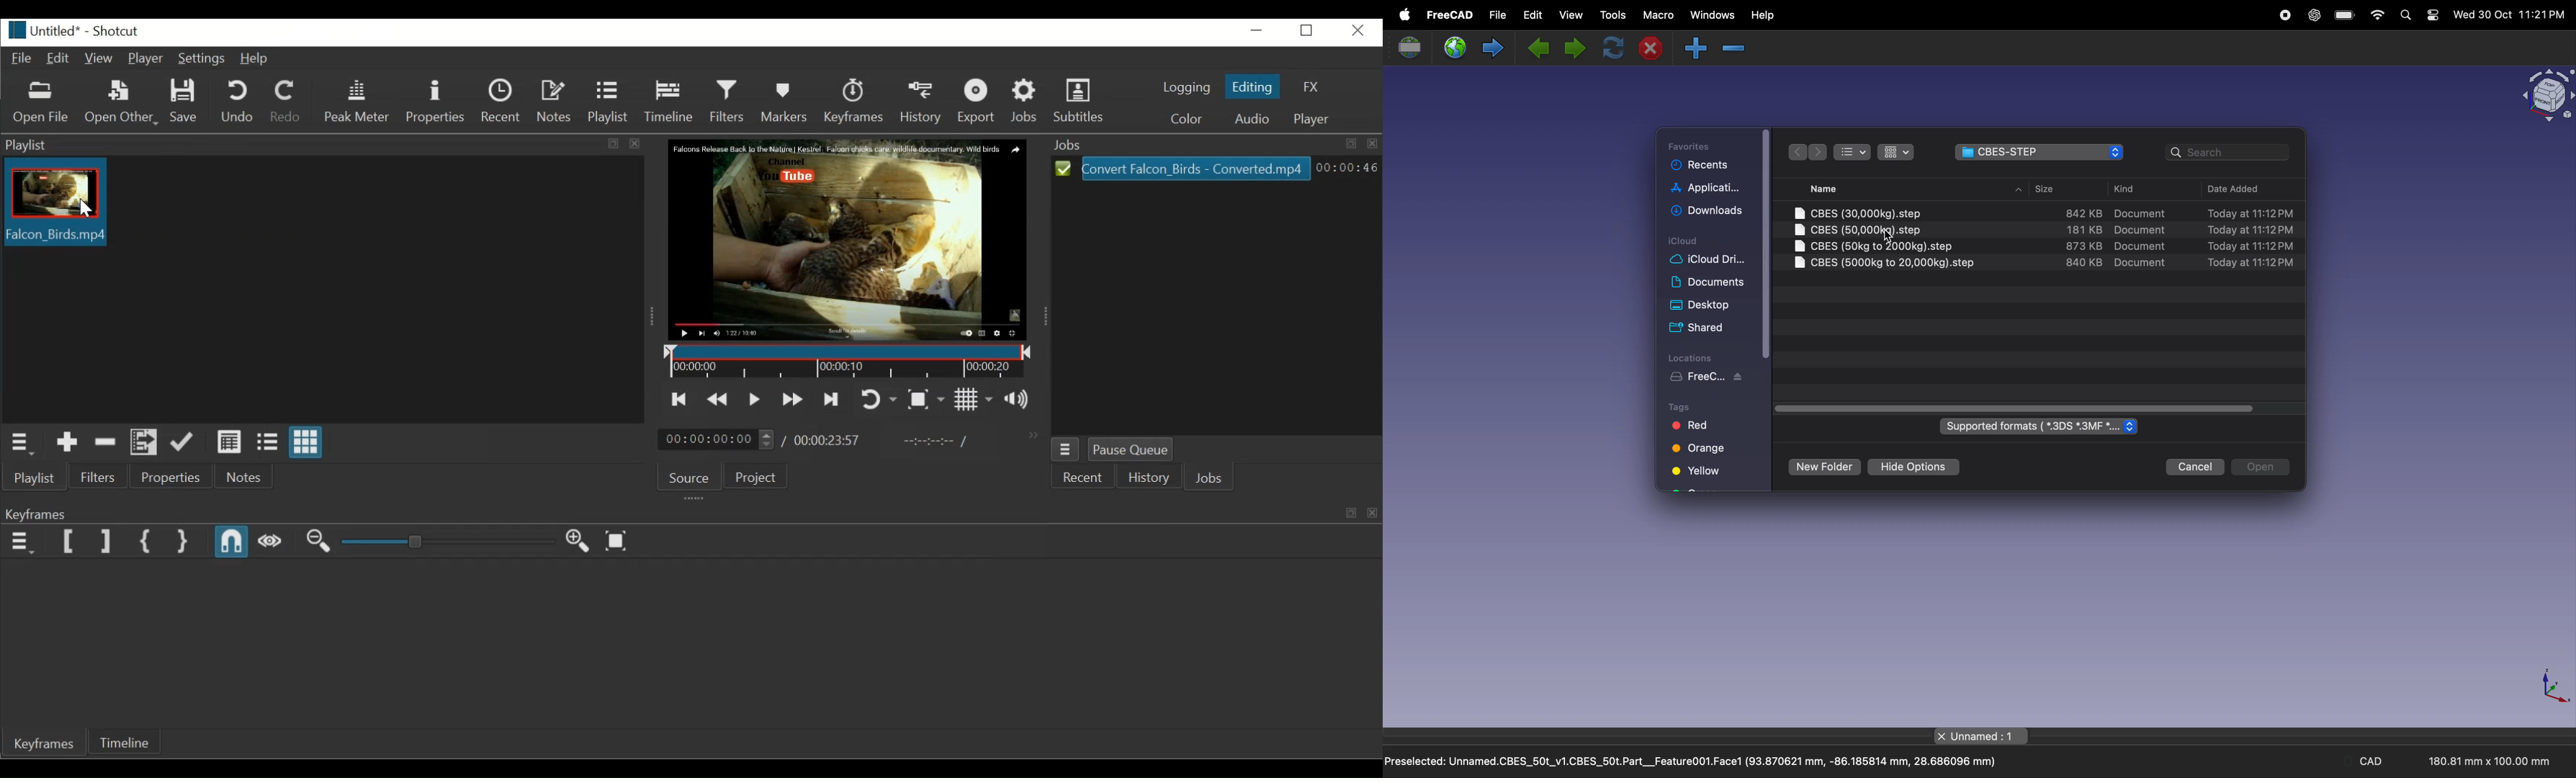 This screenshot has width=2576, height=784. I want to click on Pause Queue, so click(1133, 448).